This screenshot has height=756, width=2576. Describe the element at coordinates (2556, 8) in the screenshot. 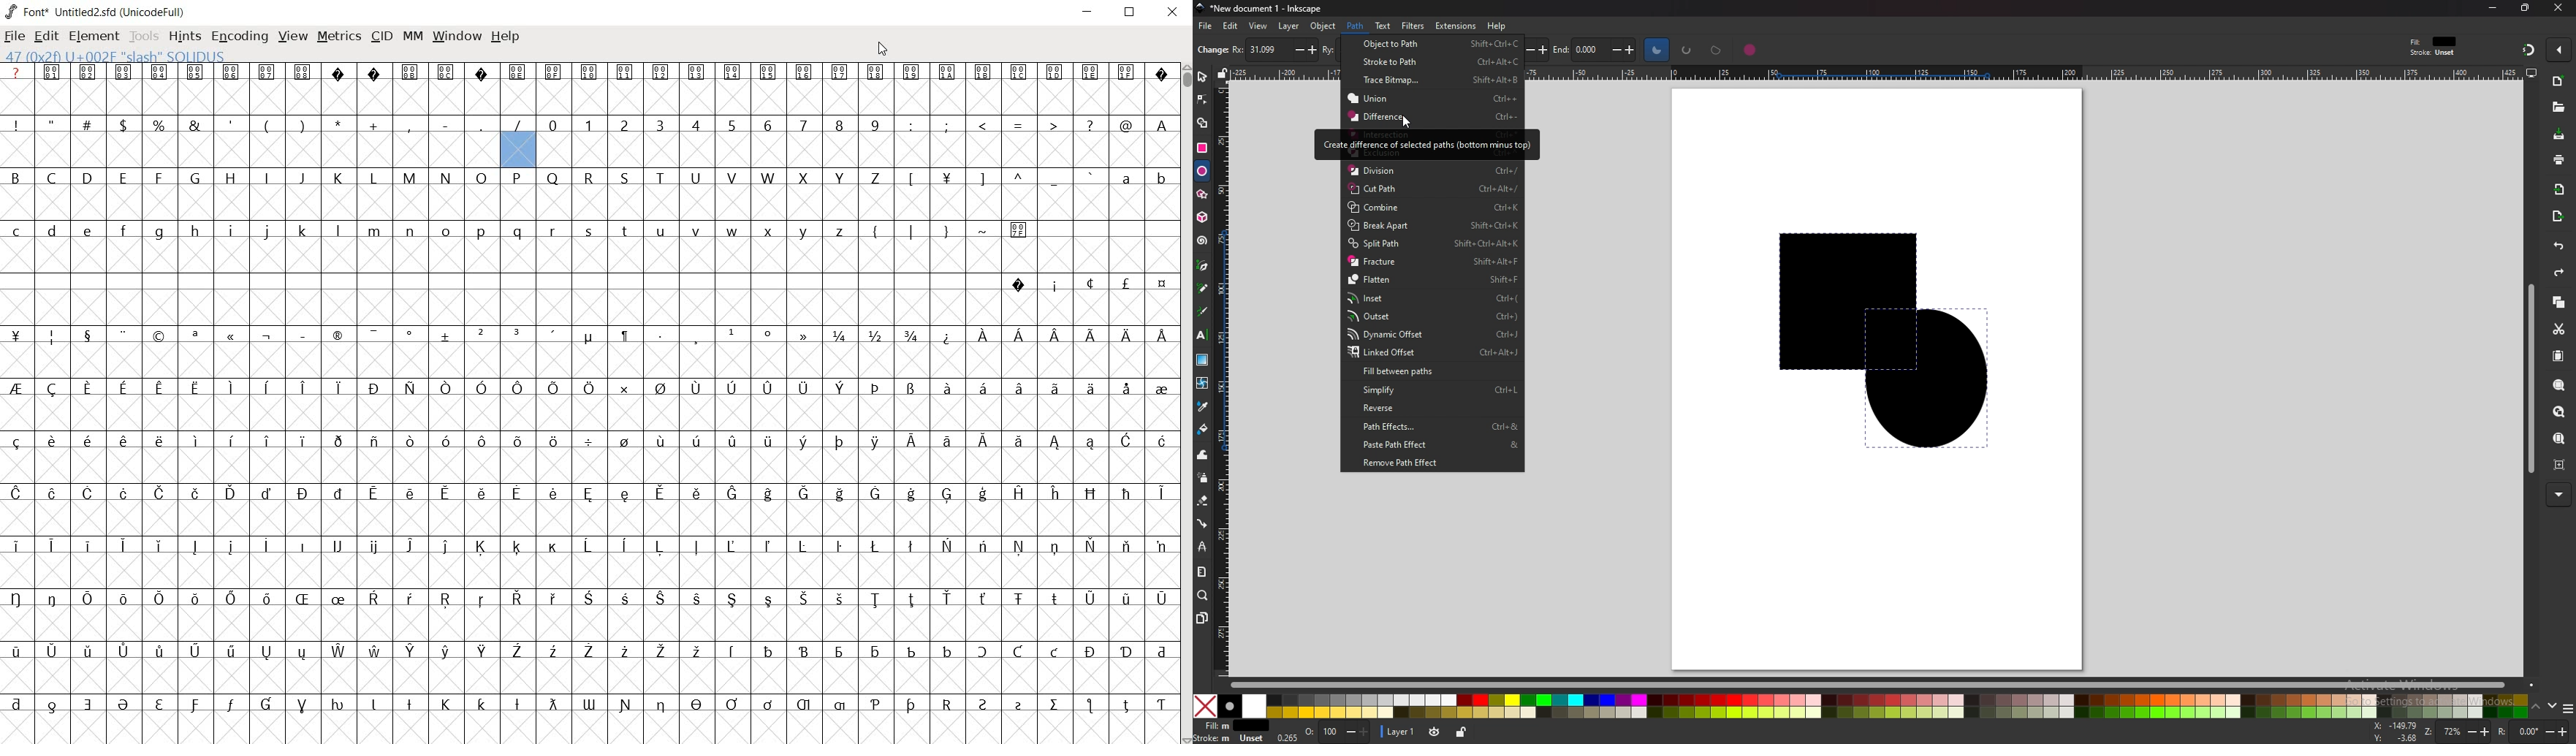

I see `close` at that location.